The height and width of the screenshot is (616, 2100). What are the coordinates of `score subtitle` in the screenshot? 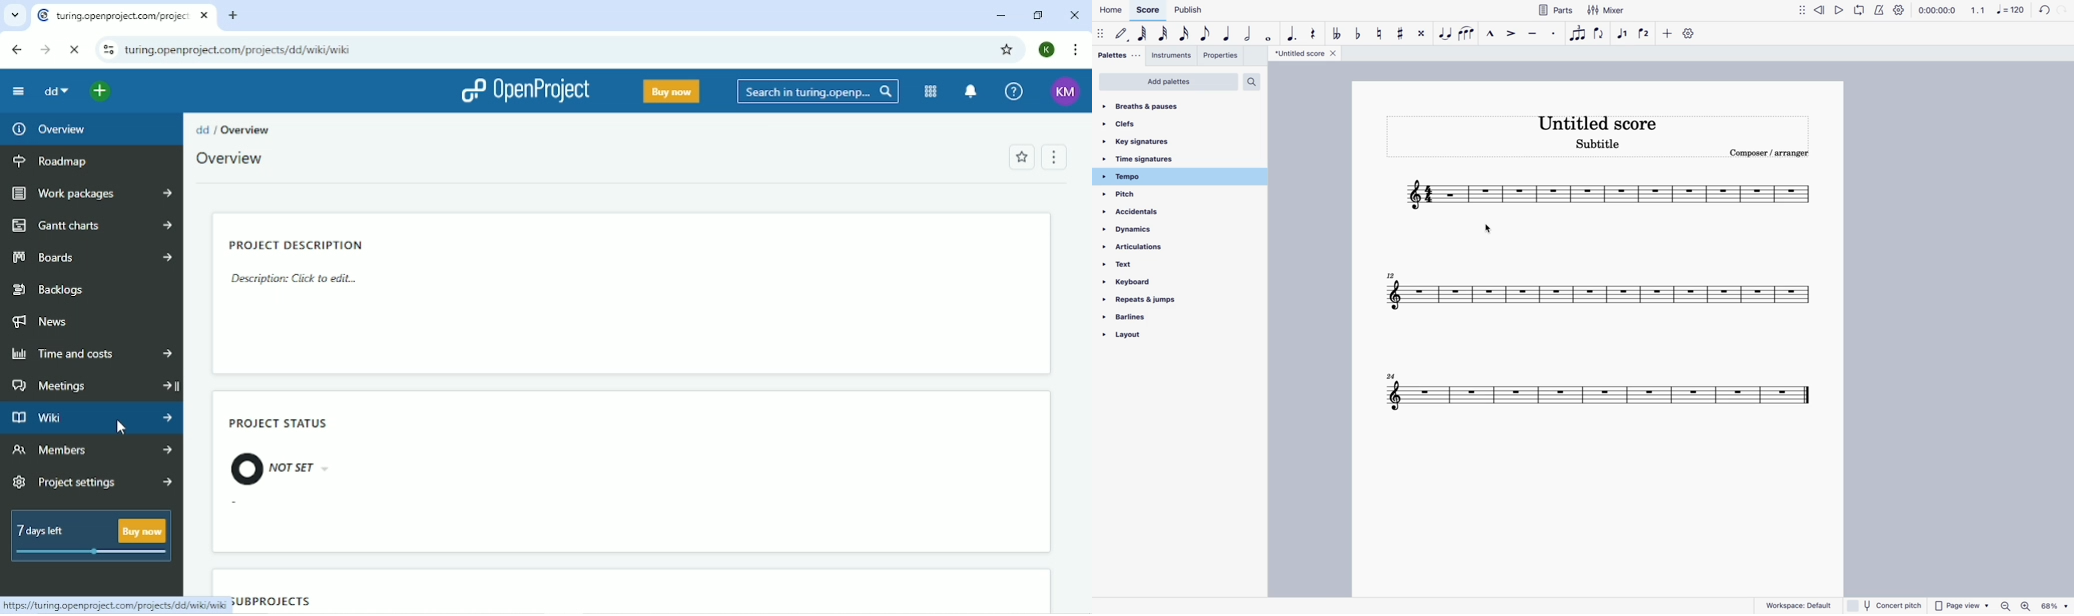 It's located at (1598, 146).